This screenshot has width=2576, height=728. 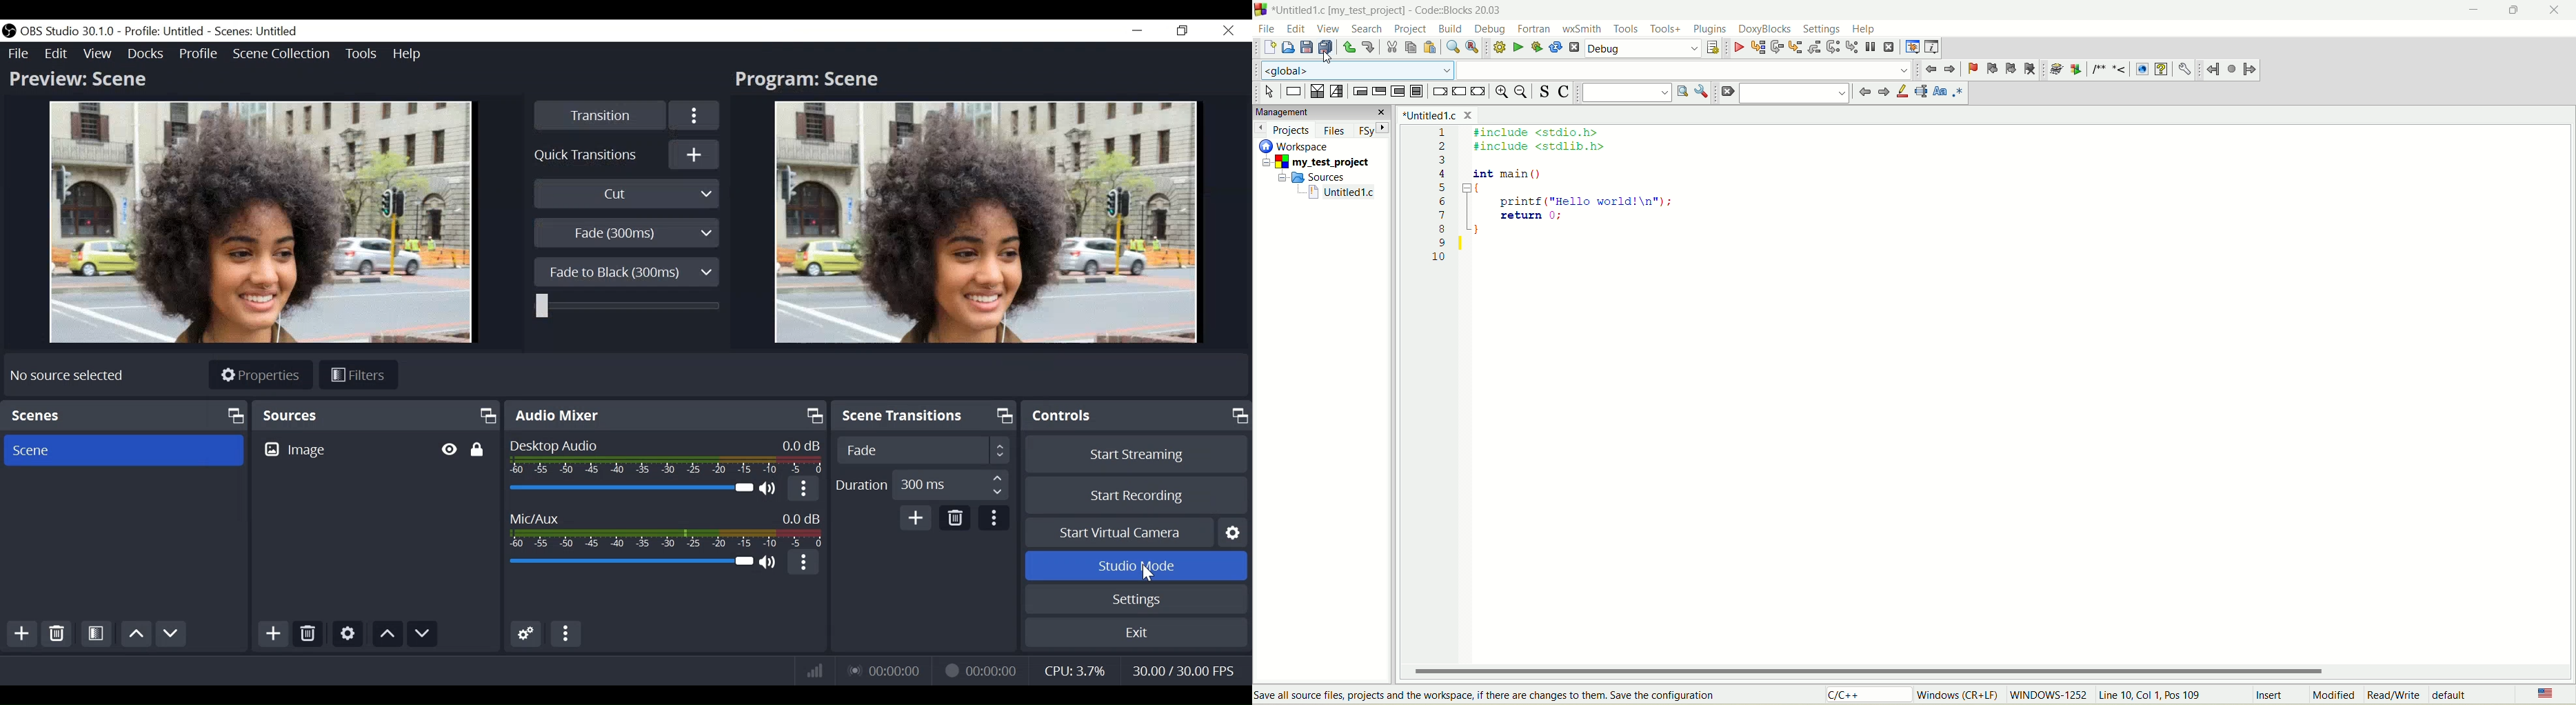 What do you see at coordinates (96, 635) in the screenshot?
I see `Open Scene Filter` at bounding box center [96, 635].